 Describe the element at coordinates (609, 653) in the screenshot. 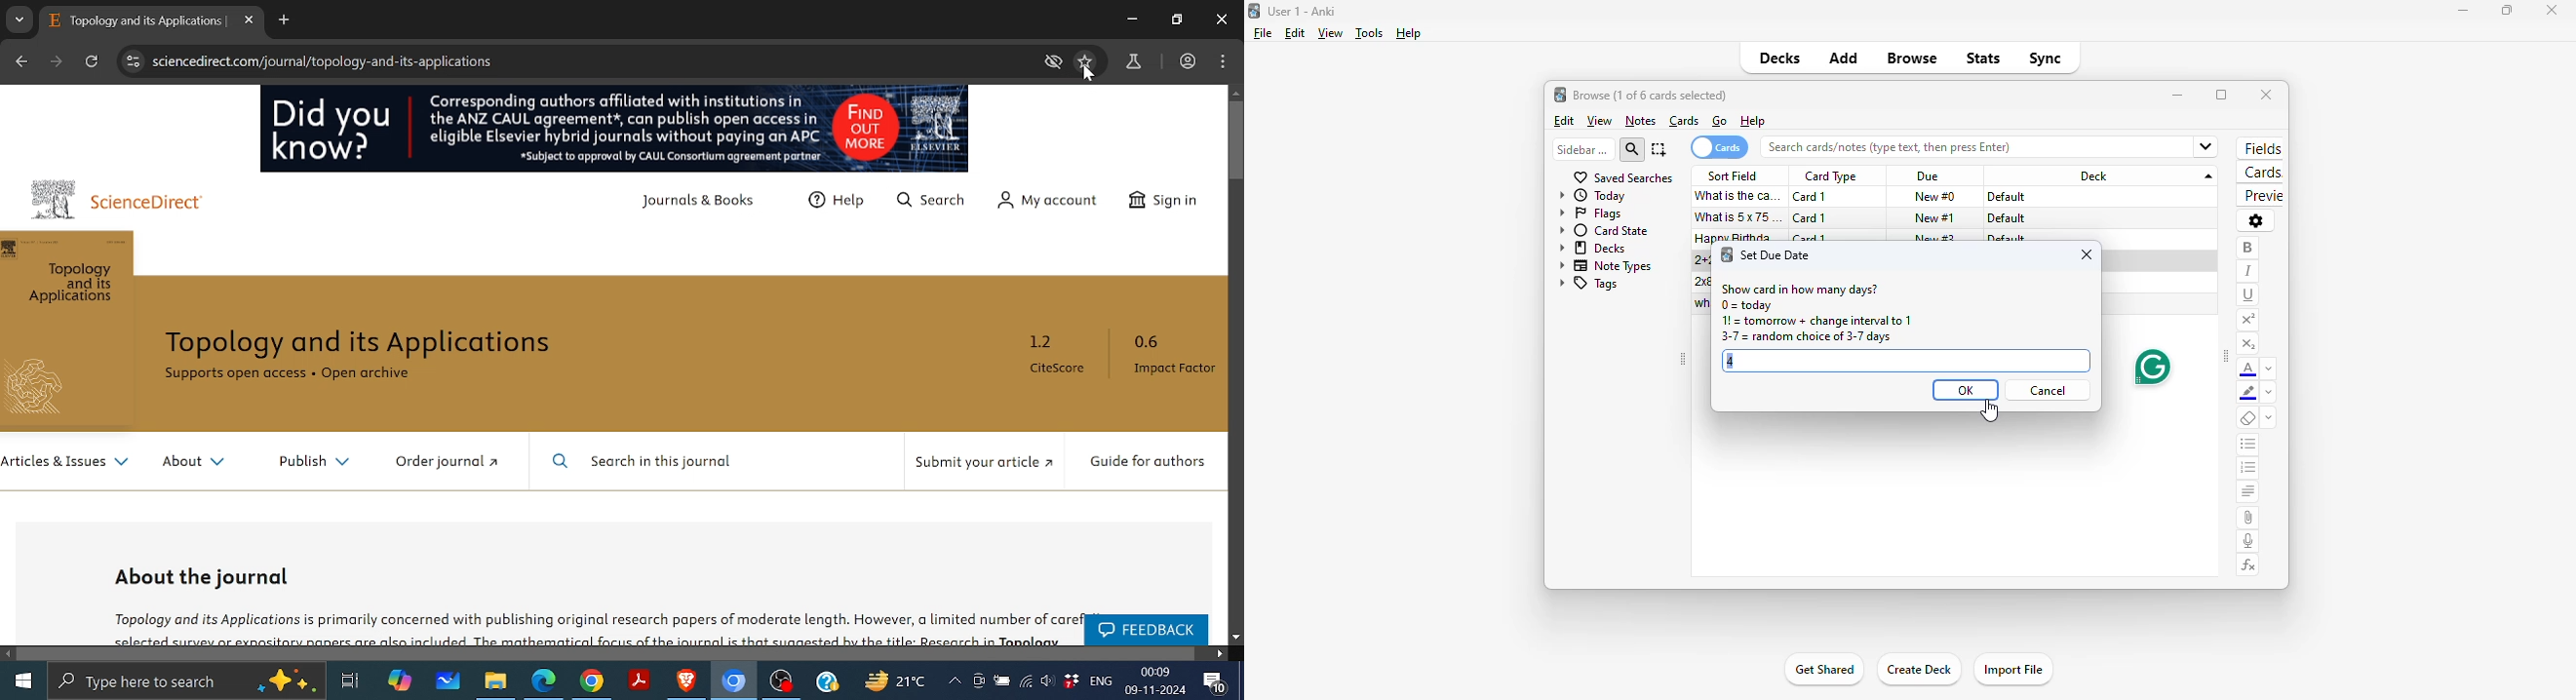

I see `horizontal scroll bar` at that location.